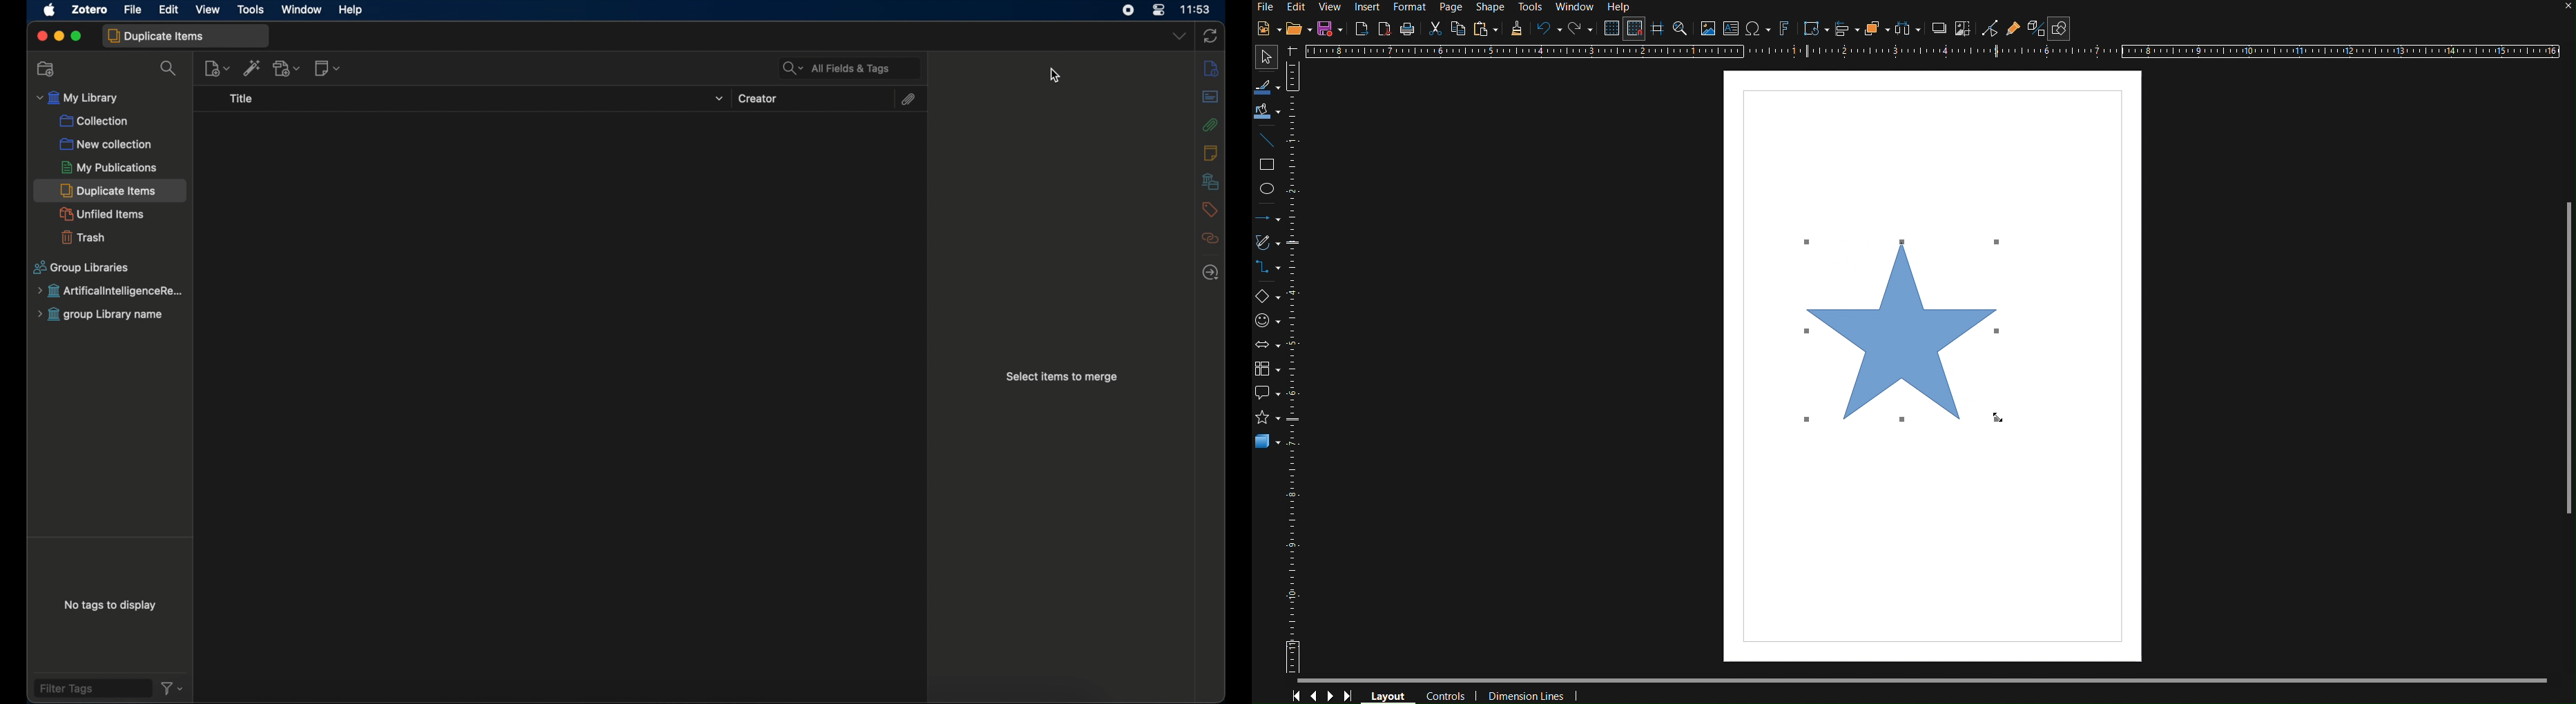  What do you see at coordinates (1388, 694) in the screenshot?
I see `Layout` at bounding box center [1388, 694].